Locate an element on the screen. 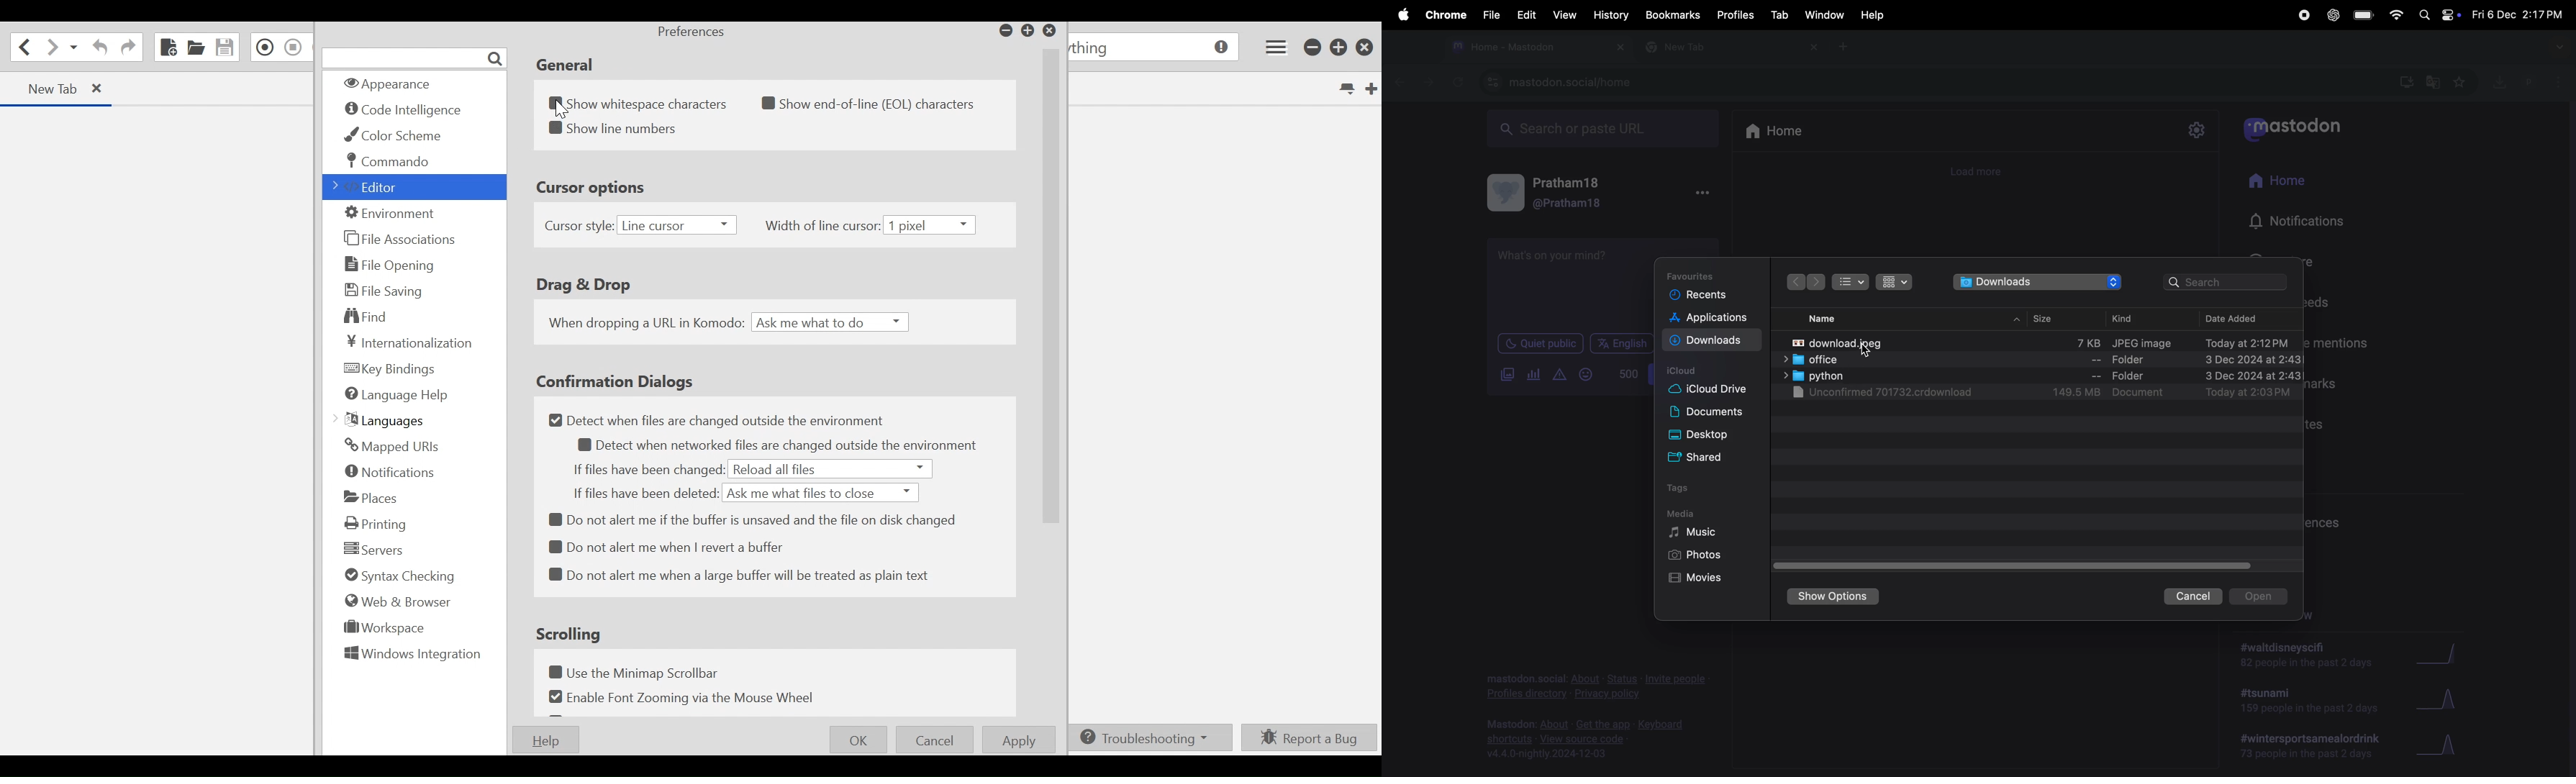  user profile is located at coordinates (2530, 81).